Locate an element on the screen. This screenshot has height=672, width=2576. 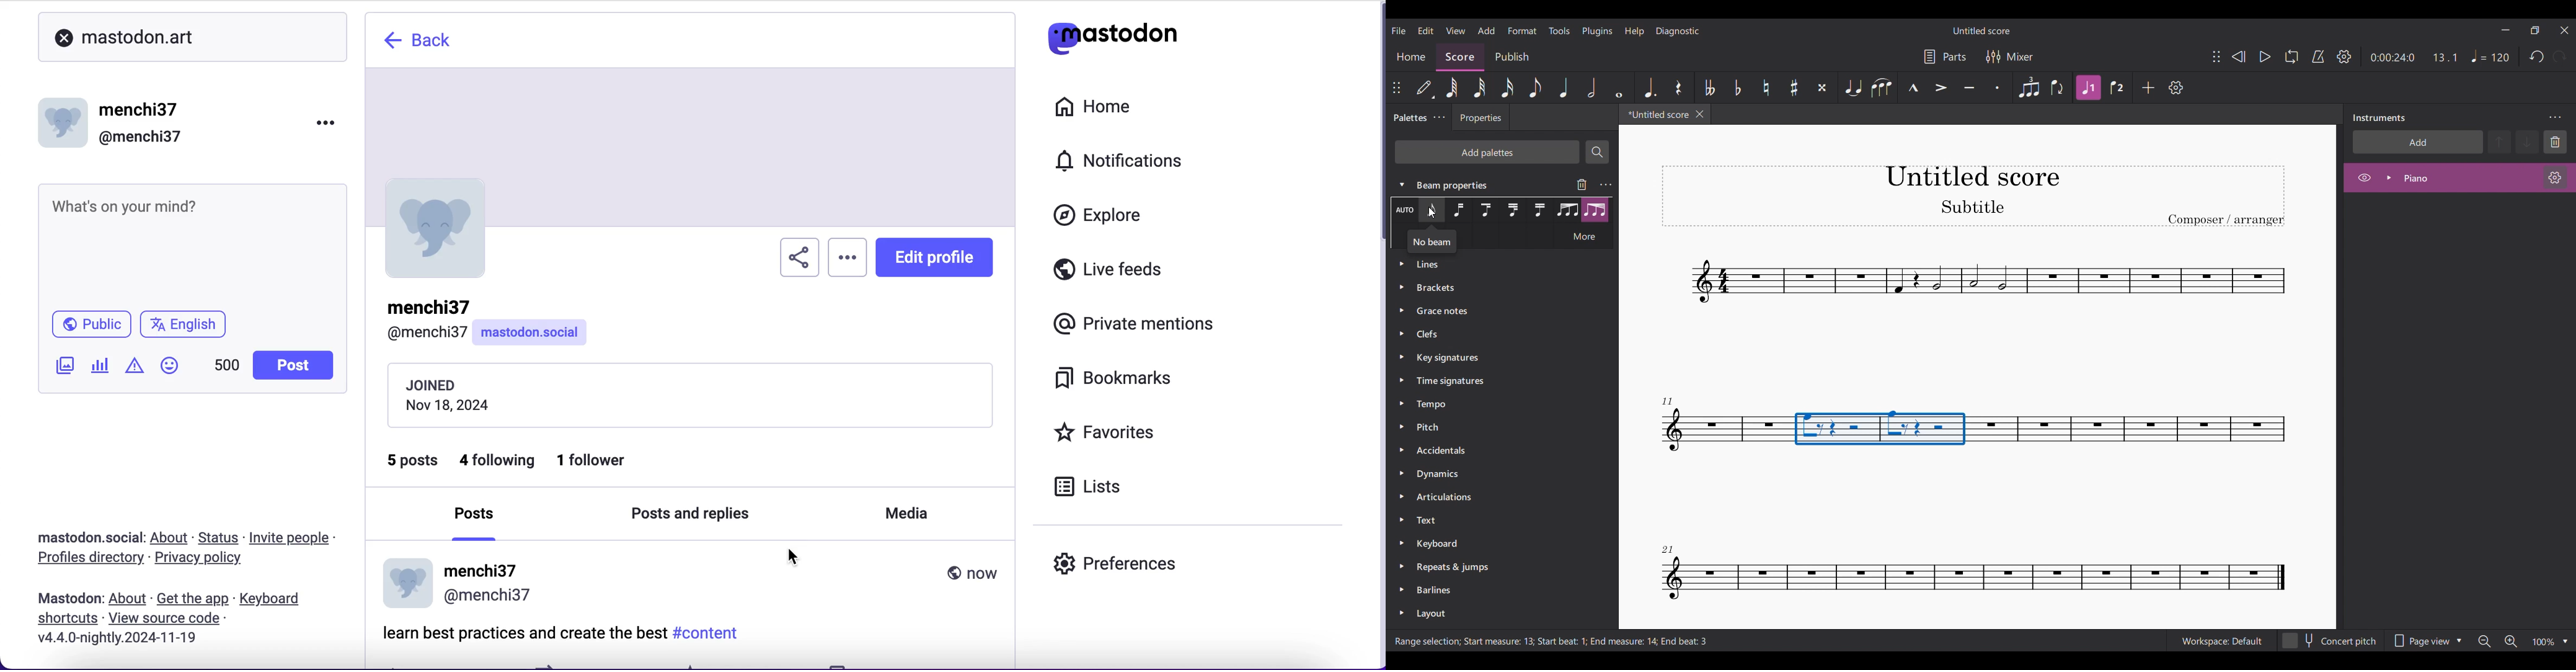
Redo is located at coordinates (2560, 56).